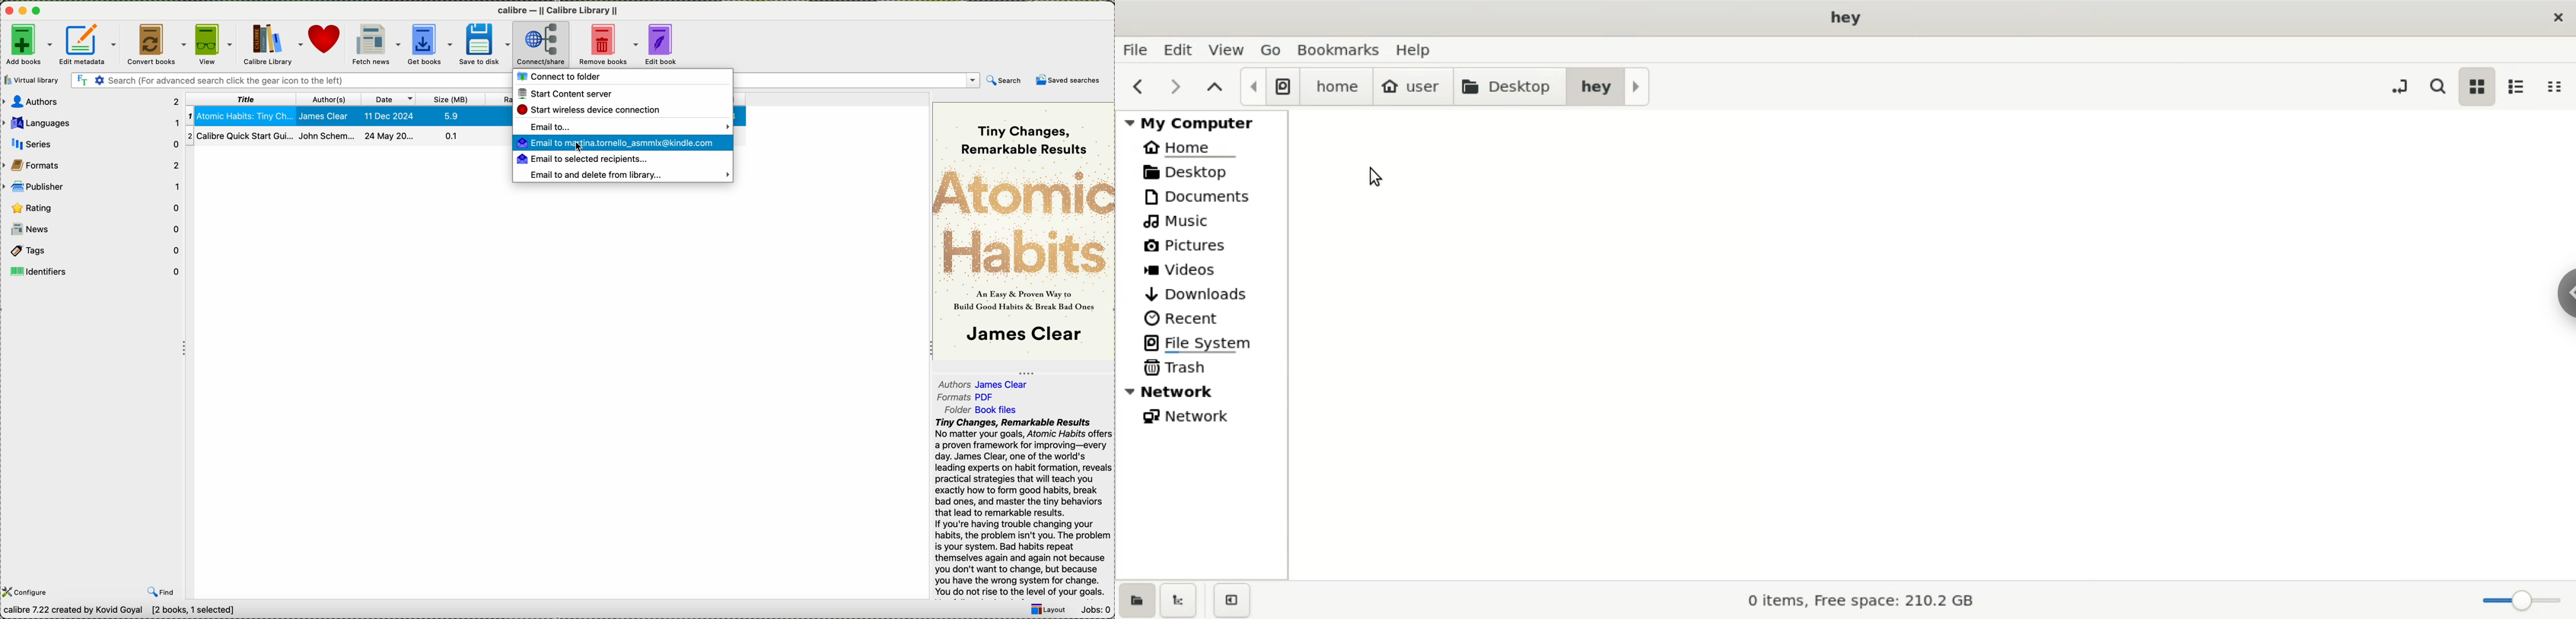  What do you see at coordinates (158, 45) in the screenshot?
I see `convert books` at bounding box center [158, 45].